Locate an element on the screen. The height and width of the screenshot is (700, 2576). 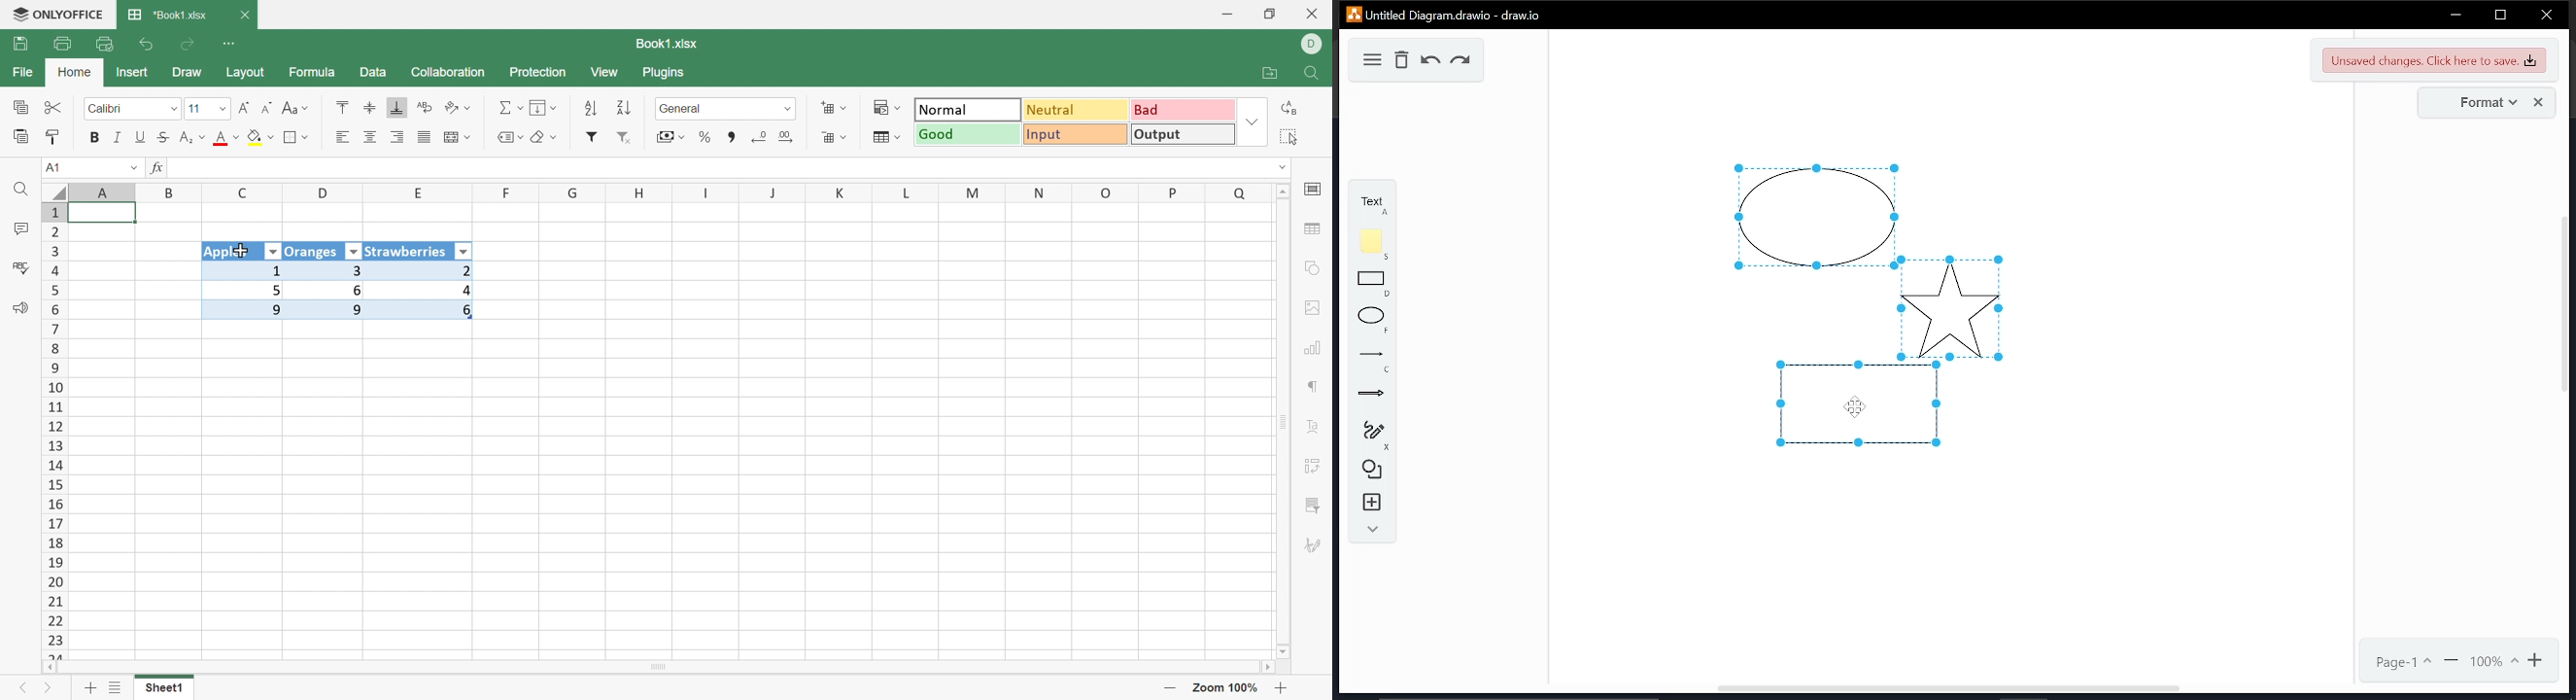
Zoom 100% is located at coordinates (1226, 688).